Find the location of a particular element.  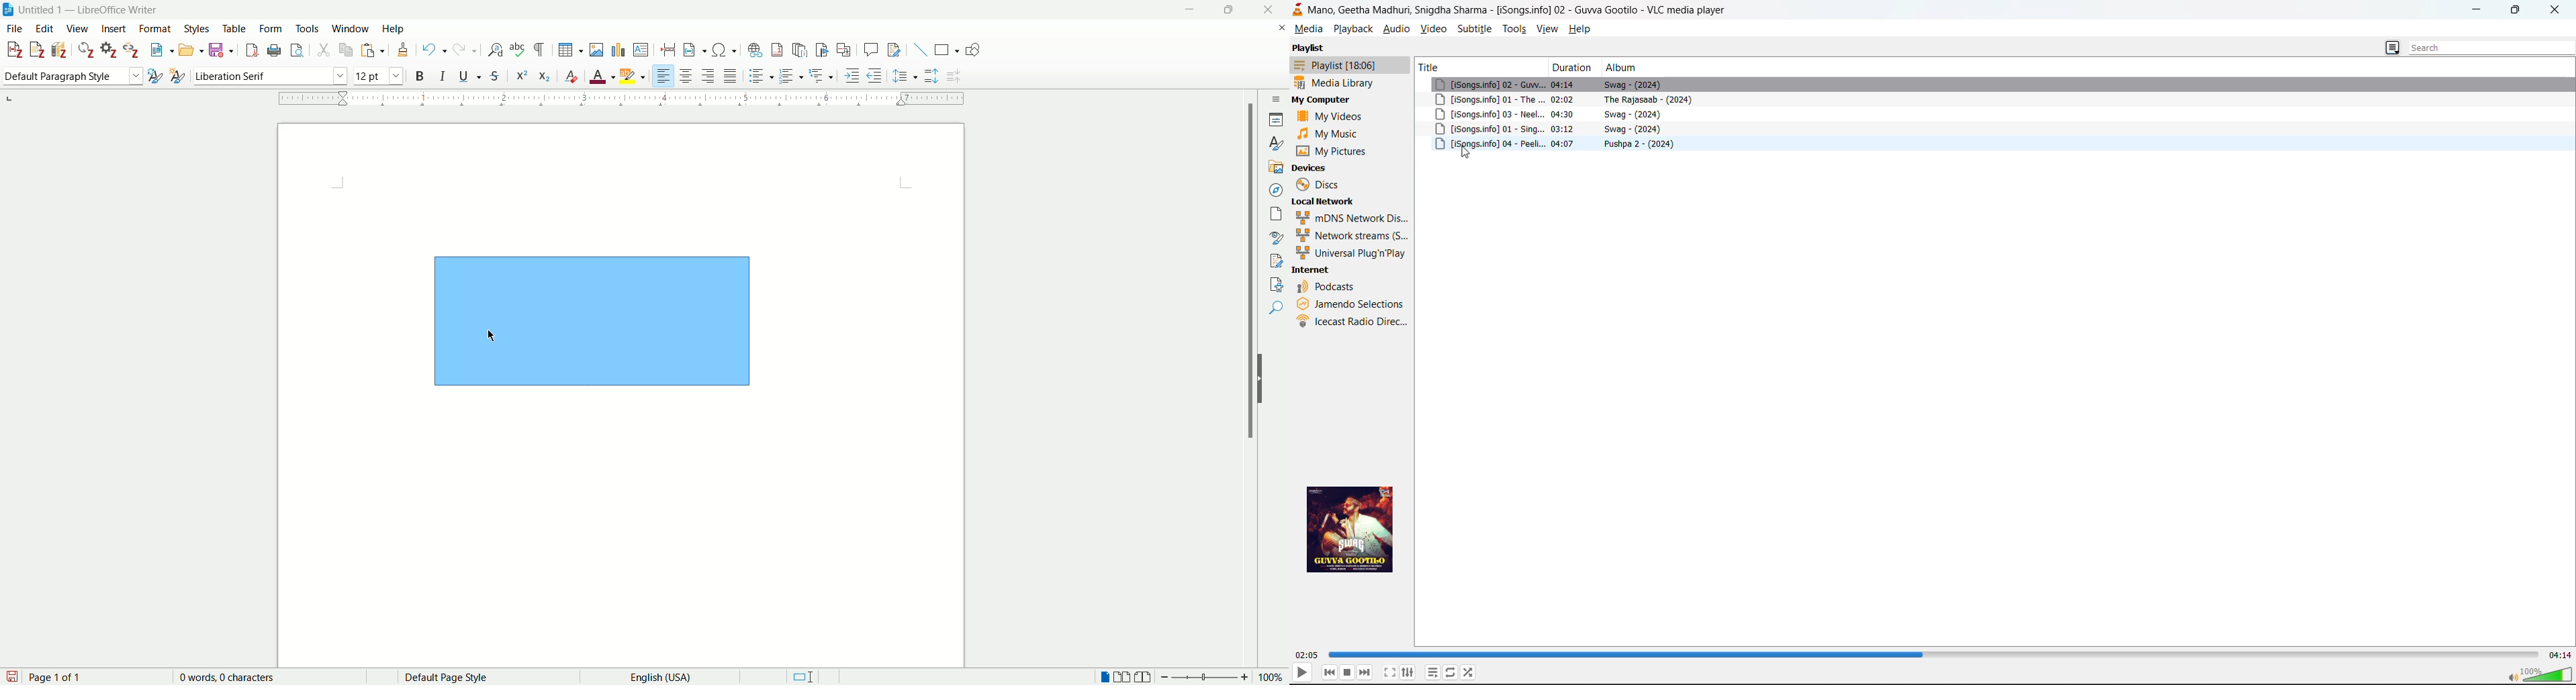

0 words, 0 characters is located at coordinates (231, 677).